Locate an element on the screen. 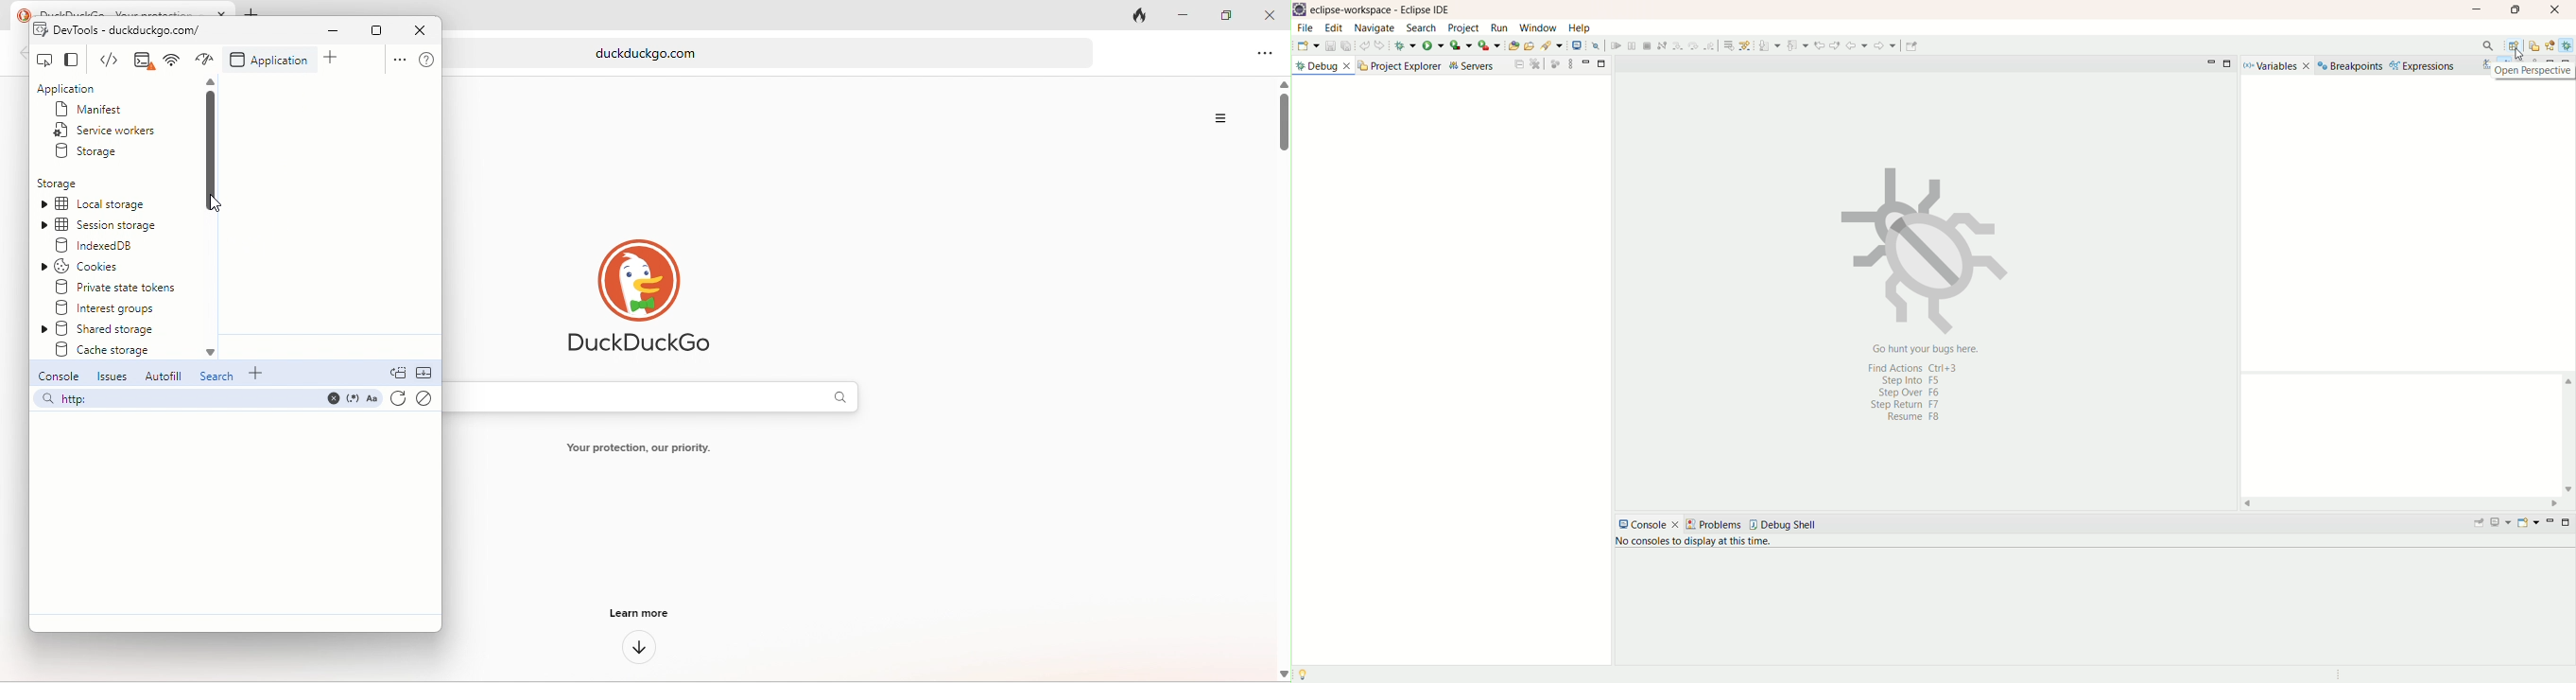 The image size is (2576, 700). track tab is located at coordinates (1143, 18).